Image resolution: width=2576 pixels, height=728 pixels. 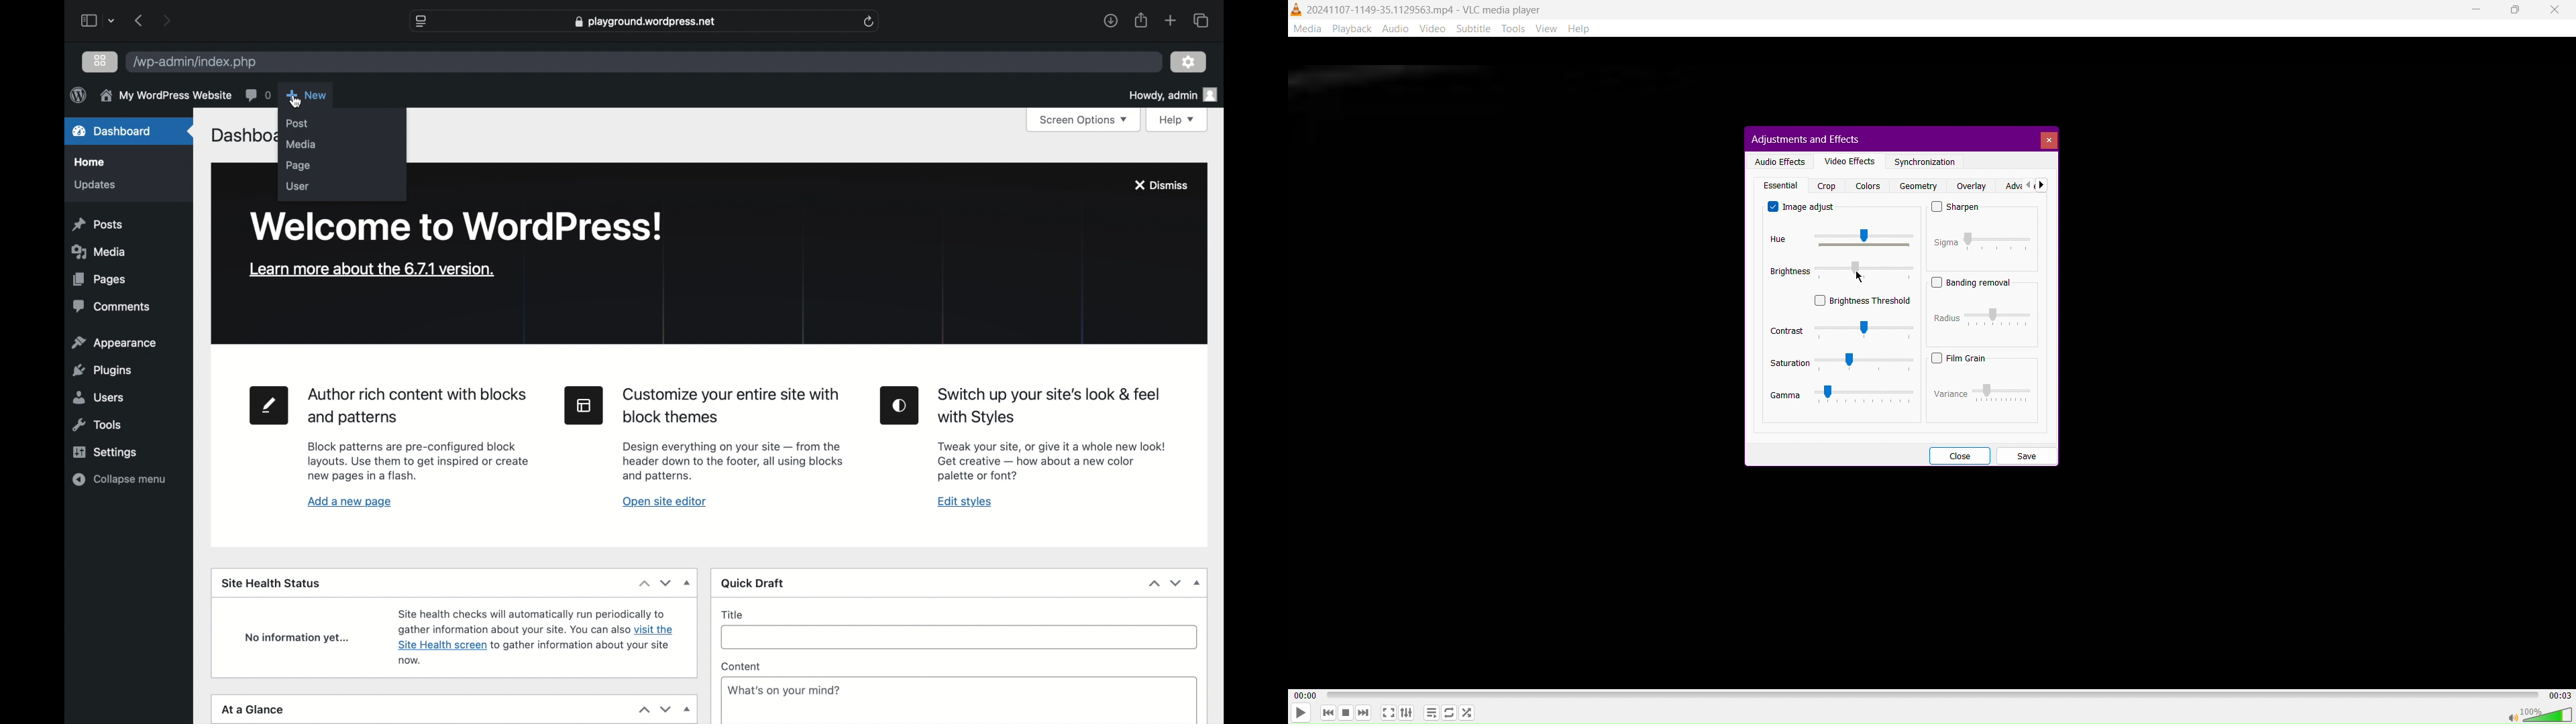 What do you see at coordinates (1843, 272) in the screenshot?
I see `Brightness` at bounding box center [1843, 272].